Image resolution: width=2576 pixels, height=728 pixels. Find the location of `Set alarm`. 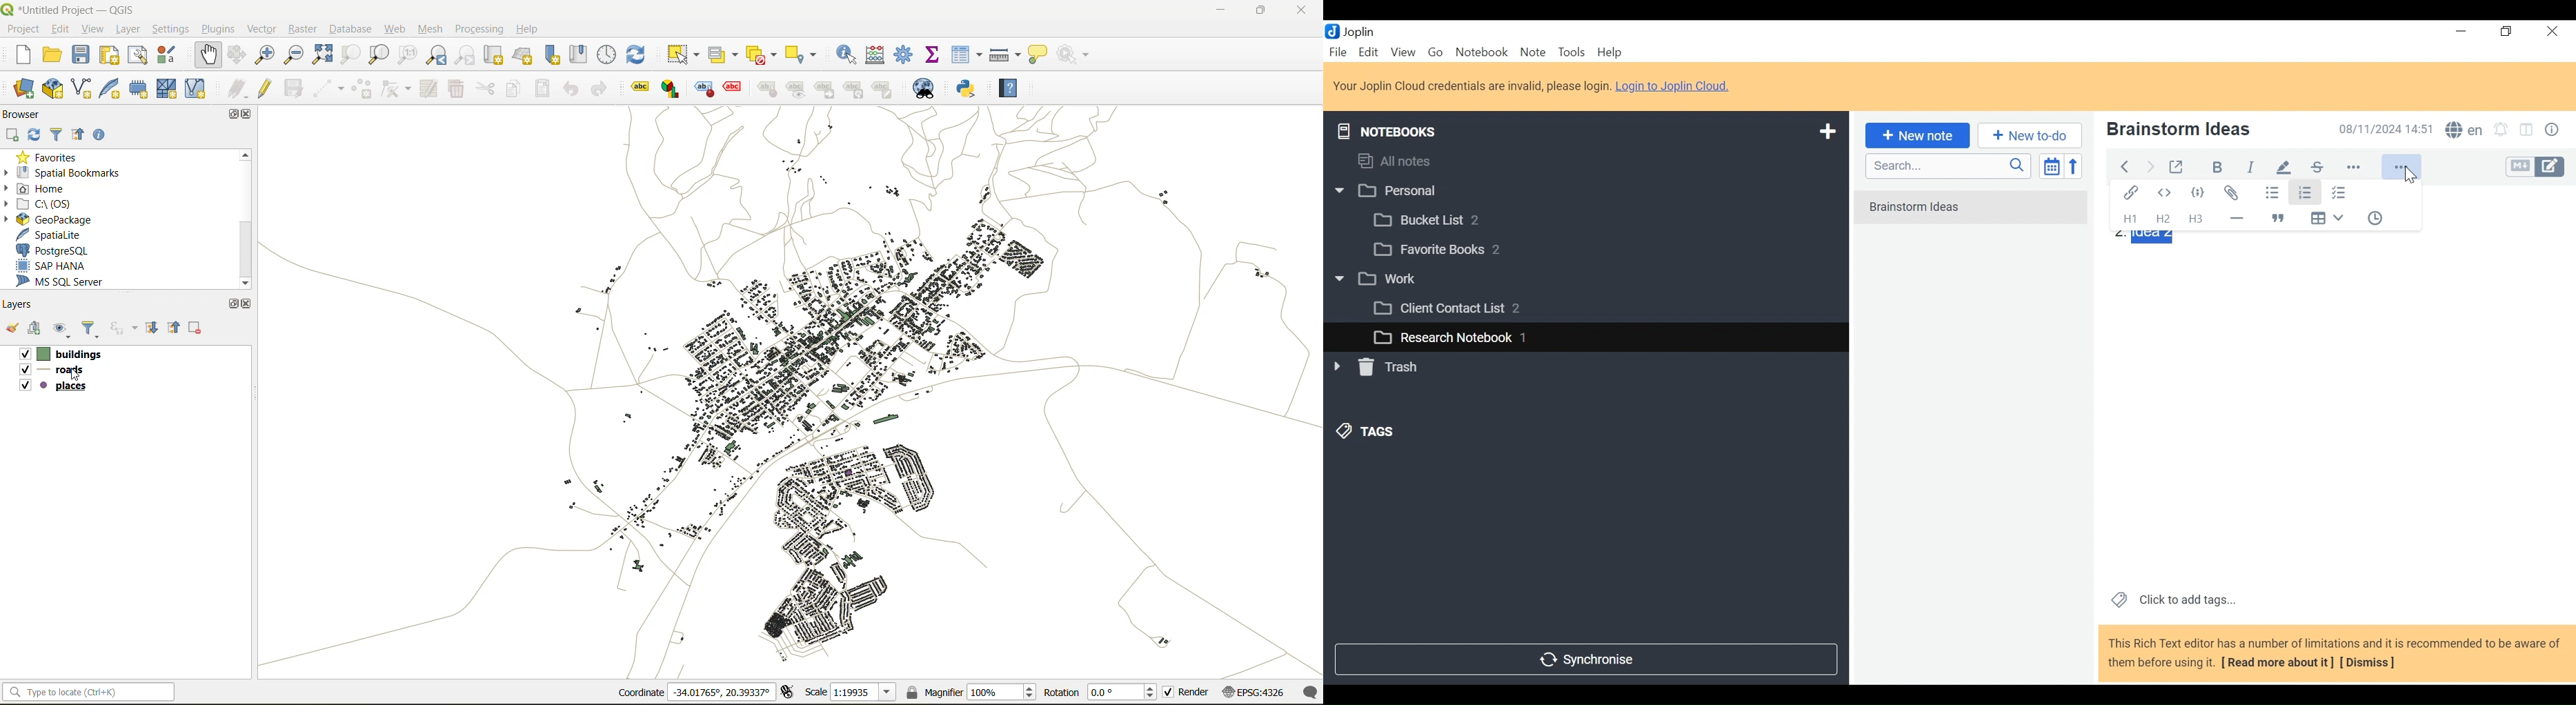

Set alarm is located at coordinates (2502, 131).